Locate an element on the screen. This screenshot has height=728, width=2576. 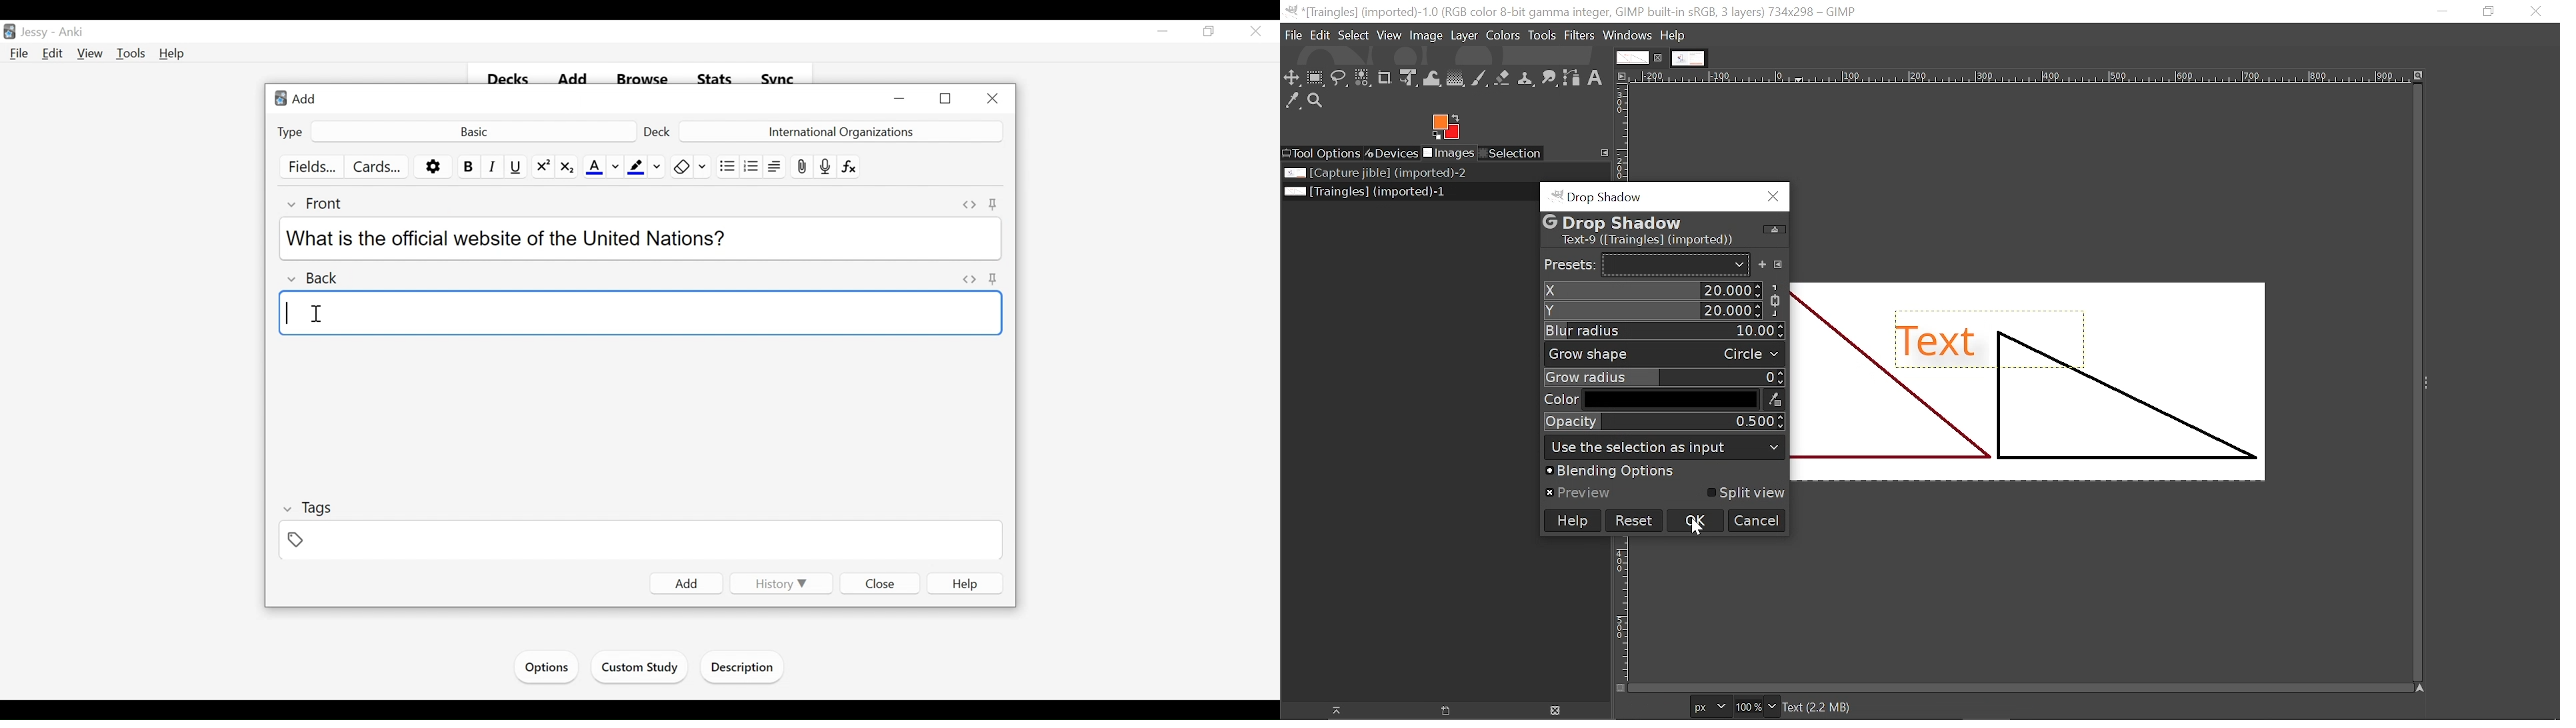
Select by color is located at coordinates (1363, 79).